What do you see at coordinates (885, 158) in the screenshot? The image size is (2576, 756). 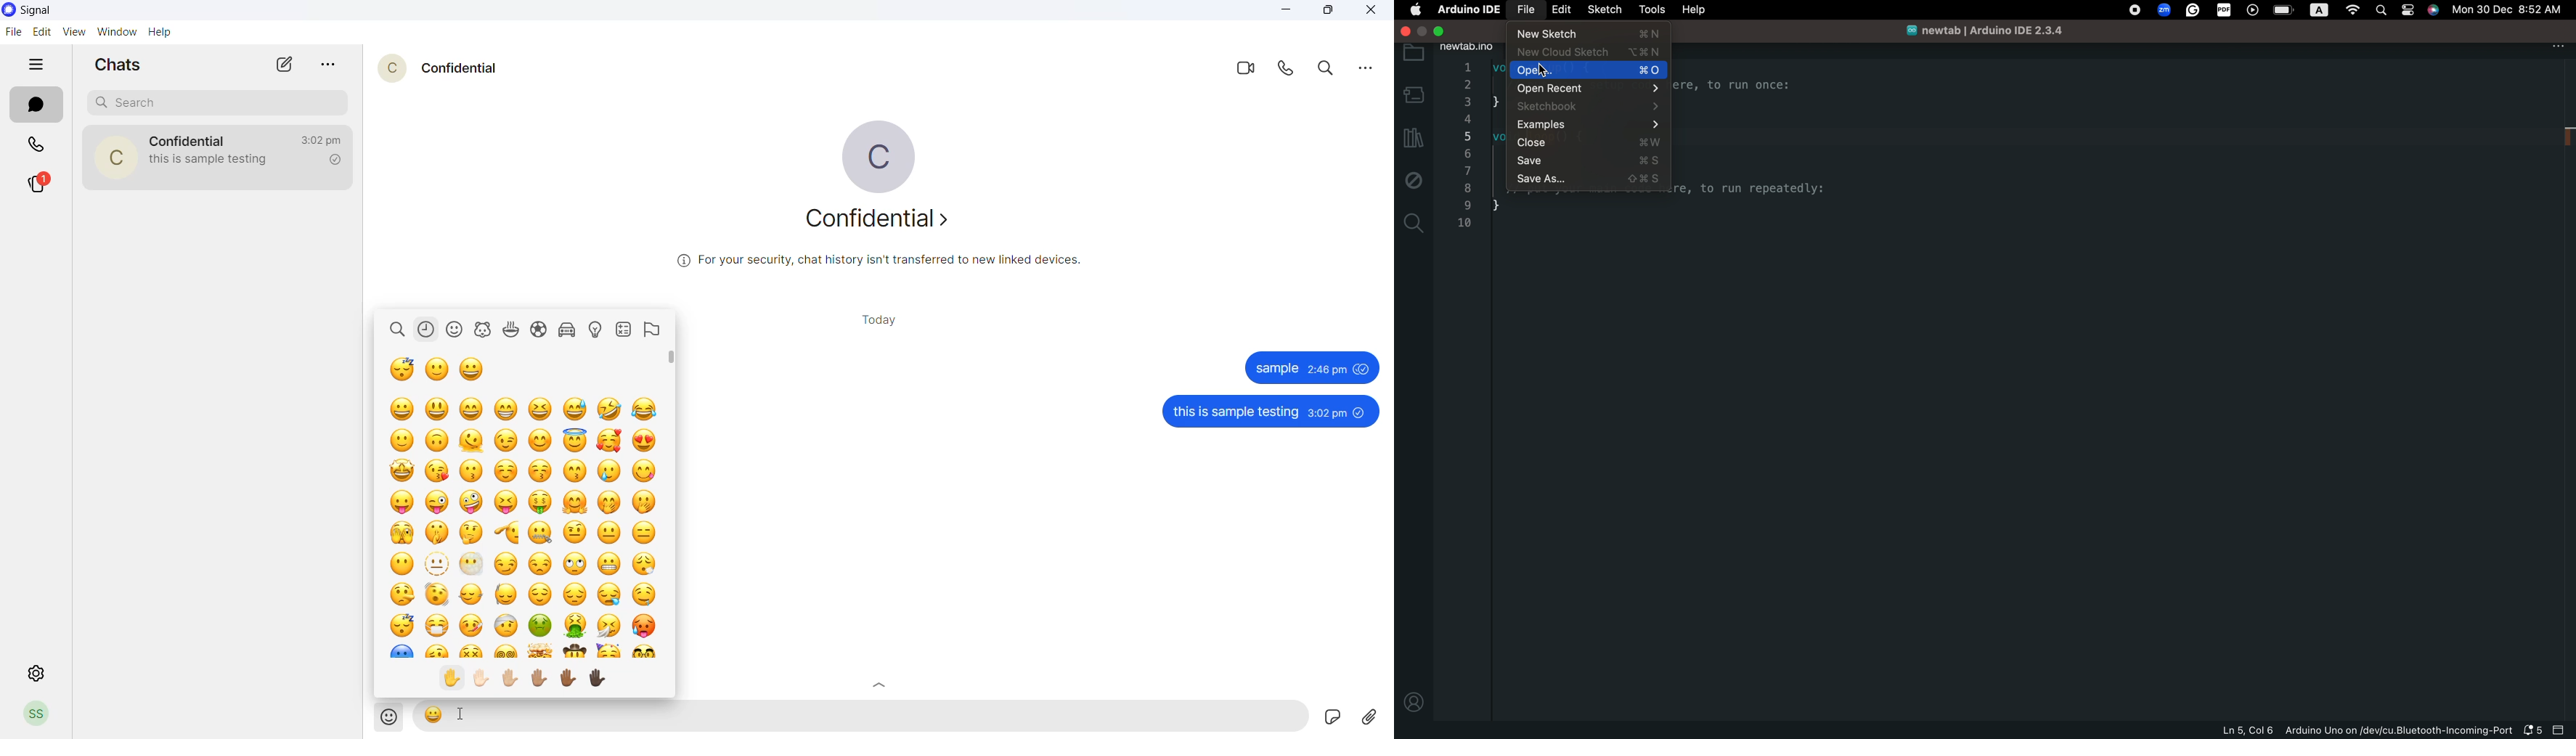 I see `profile picture` at bounding box center [885, 158].